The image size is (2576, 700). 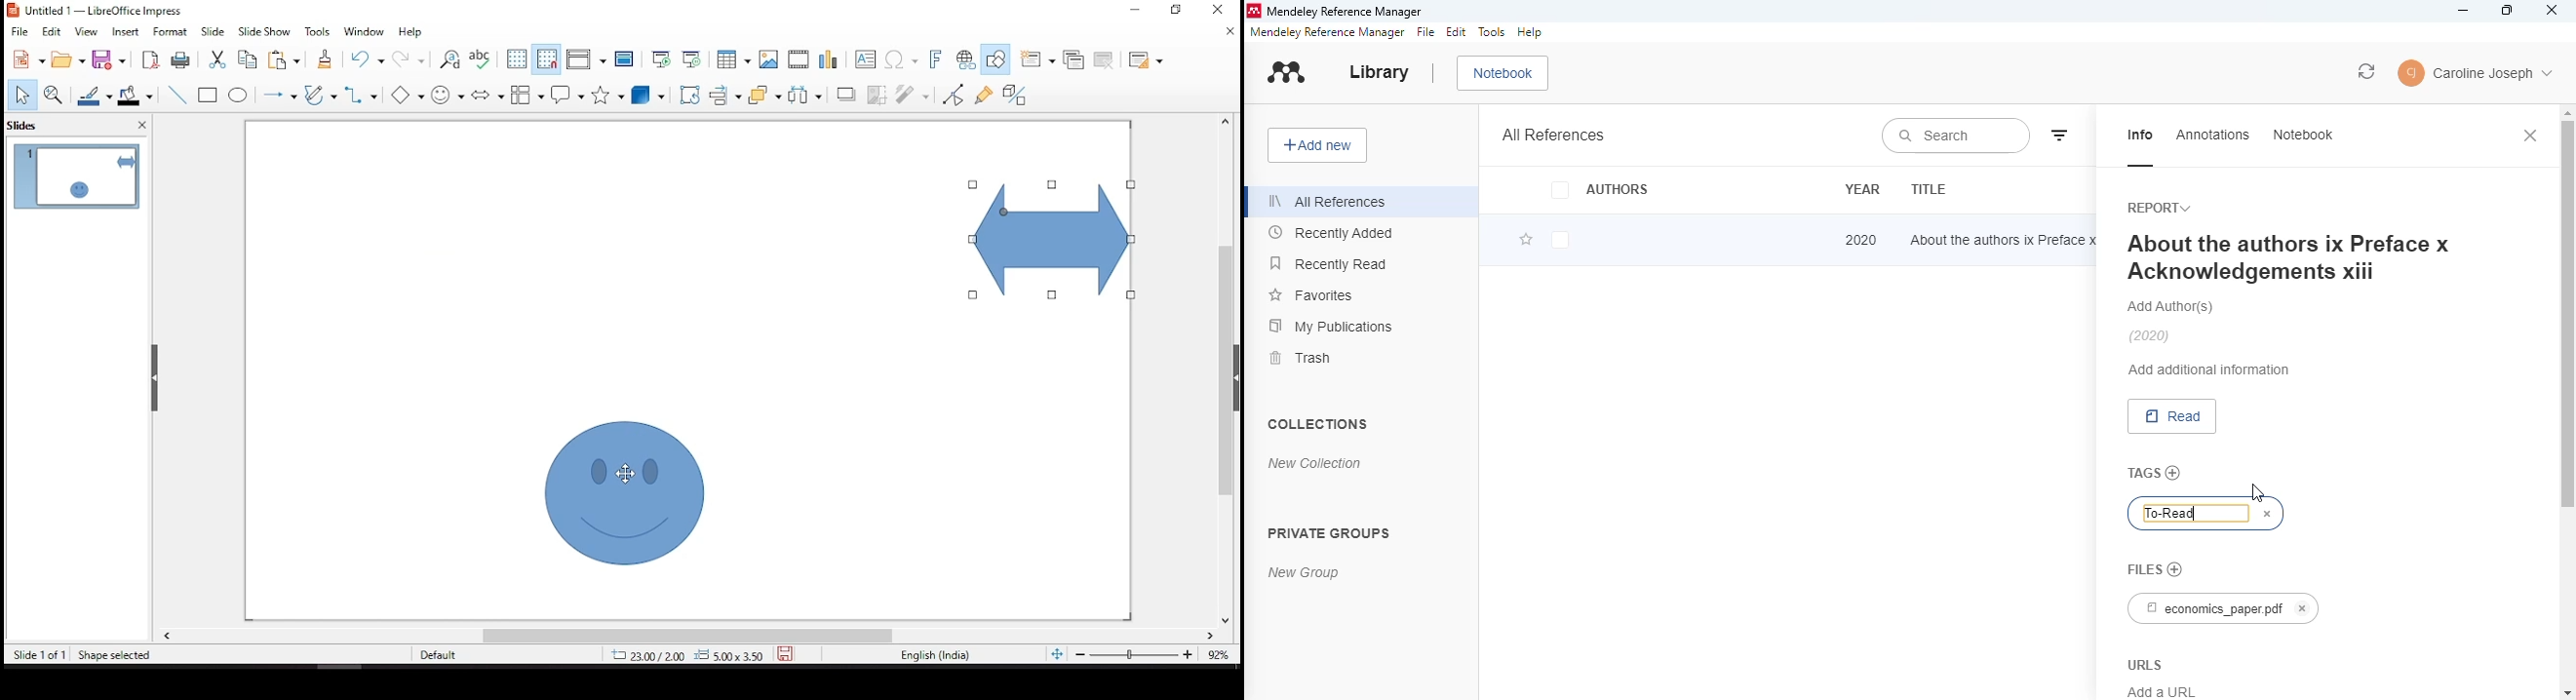 I want to click on file, so click(x=19, y=30).